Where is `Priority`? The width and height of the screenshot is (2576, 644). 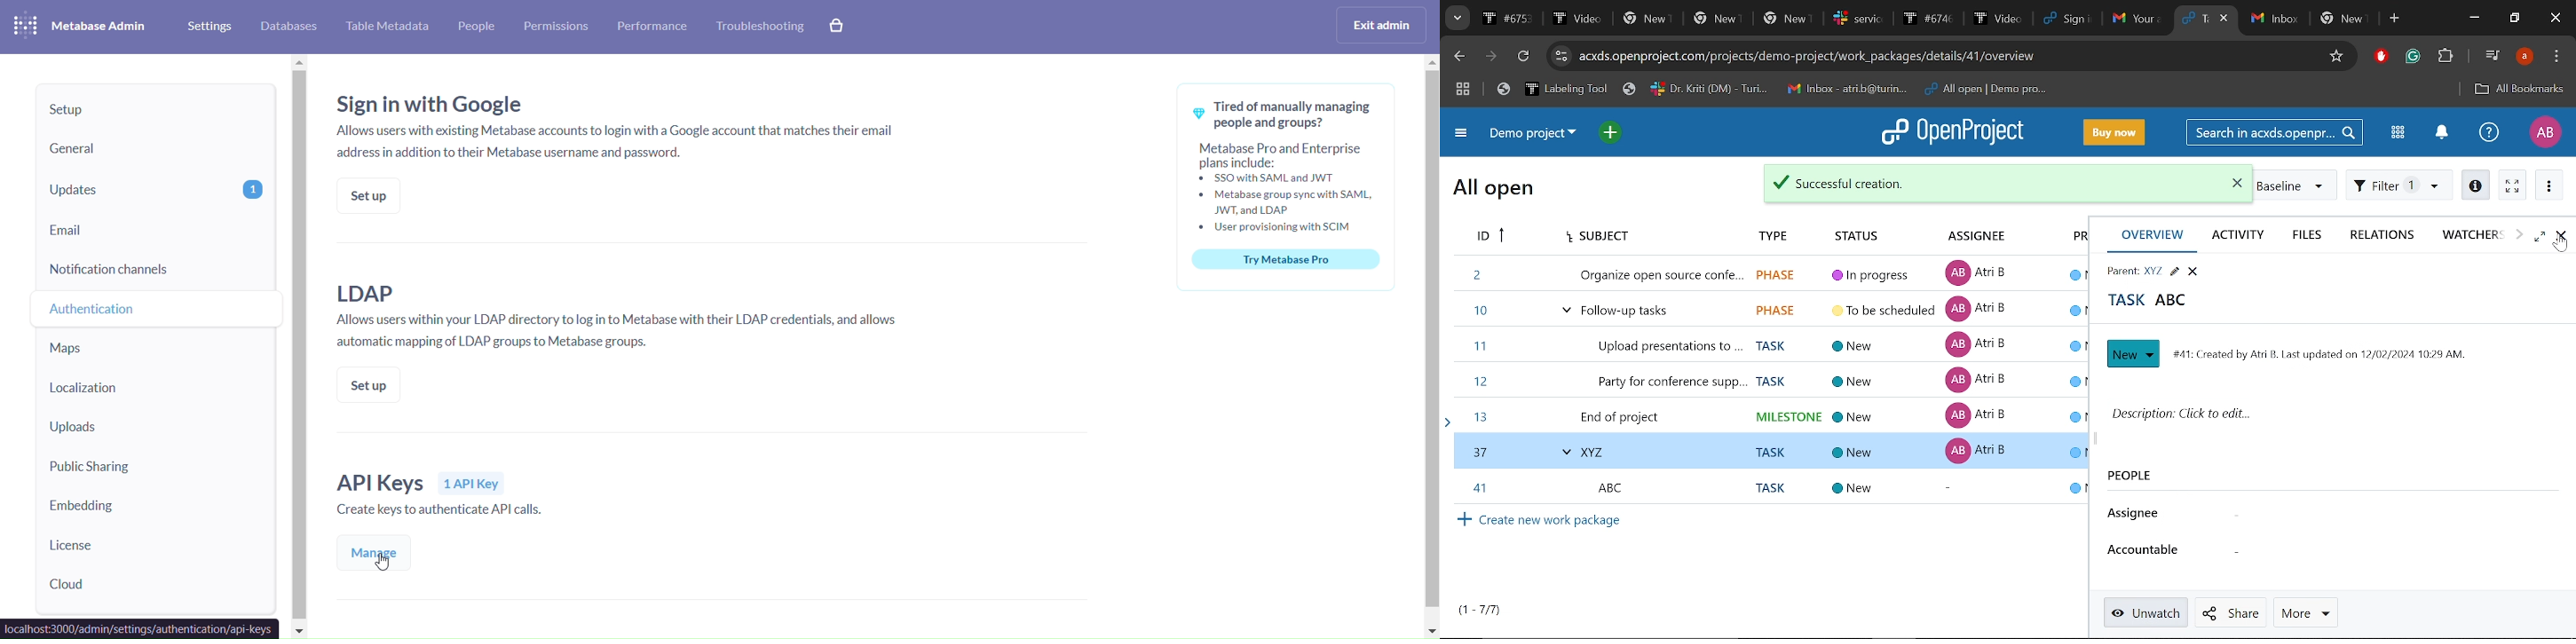
Priority is located at coordinates (2063, 237).